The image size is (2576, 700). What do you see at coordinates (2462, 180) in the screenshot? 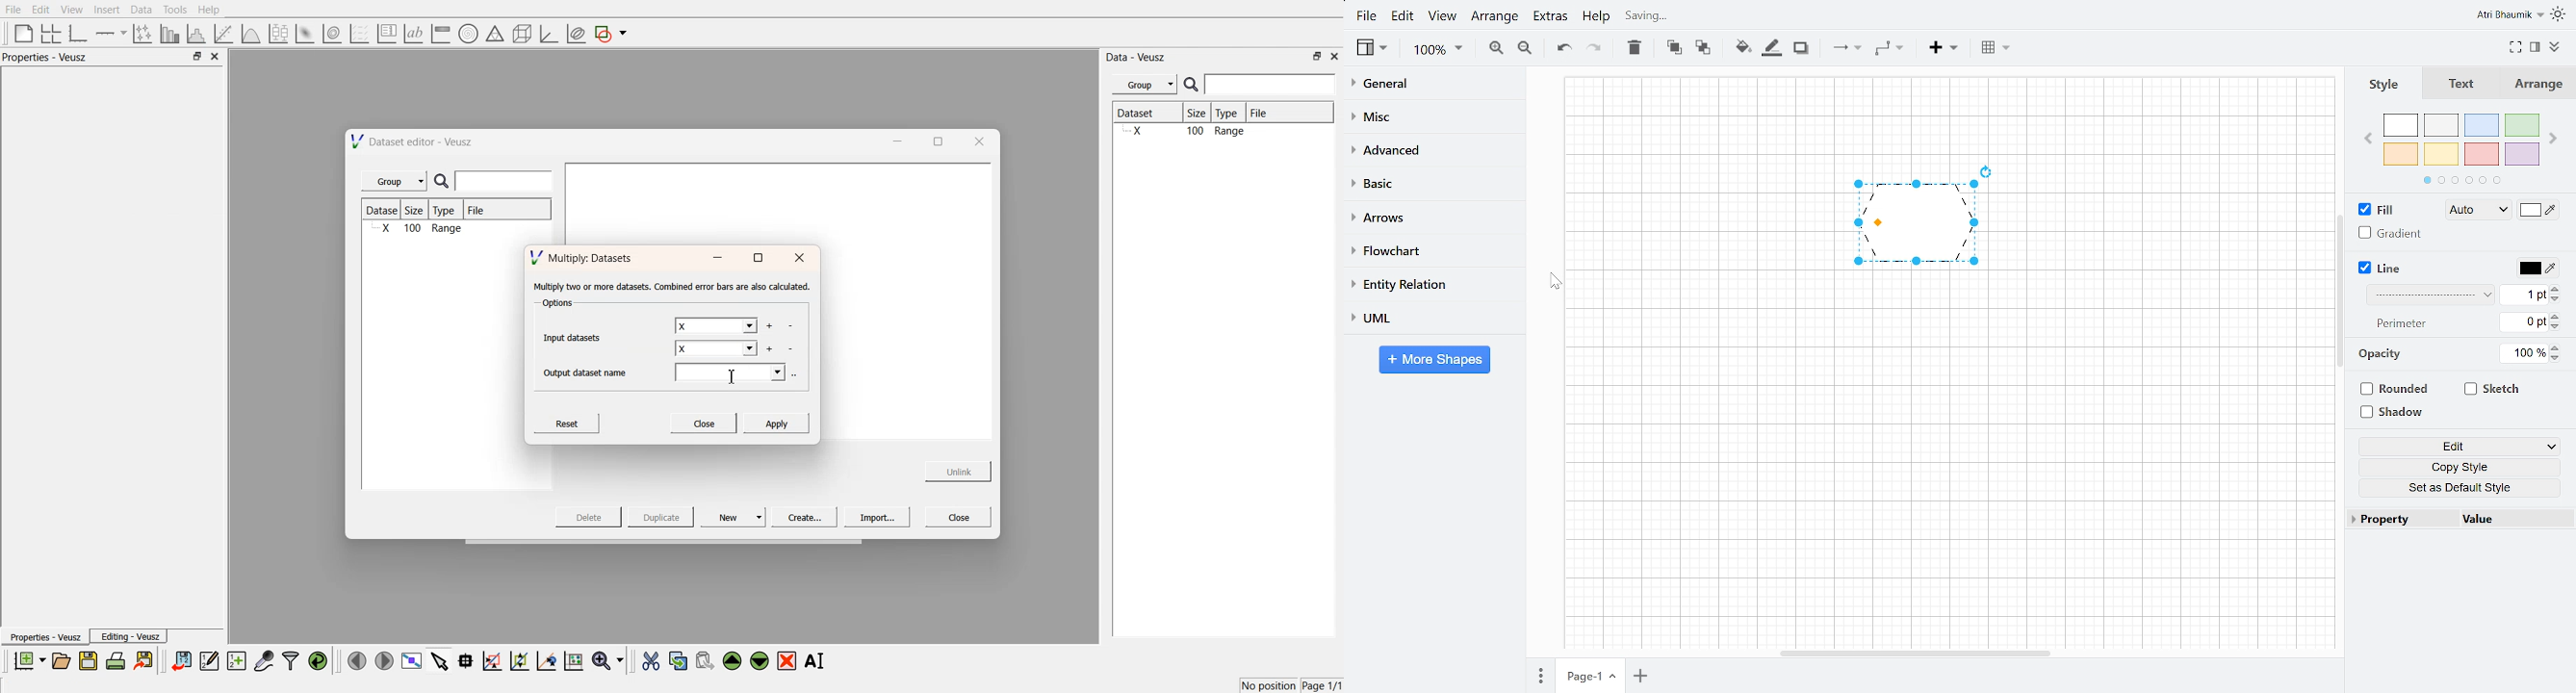
I see `Indicates more section of colours to choose from` at bounding box center [2462, 180].